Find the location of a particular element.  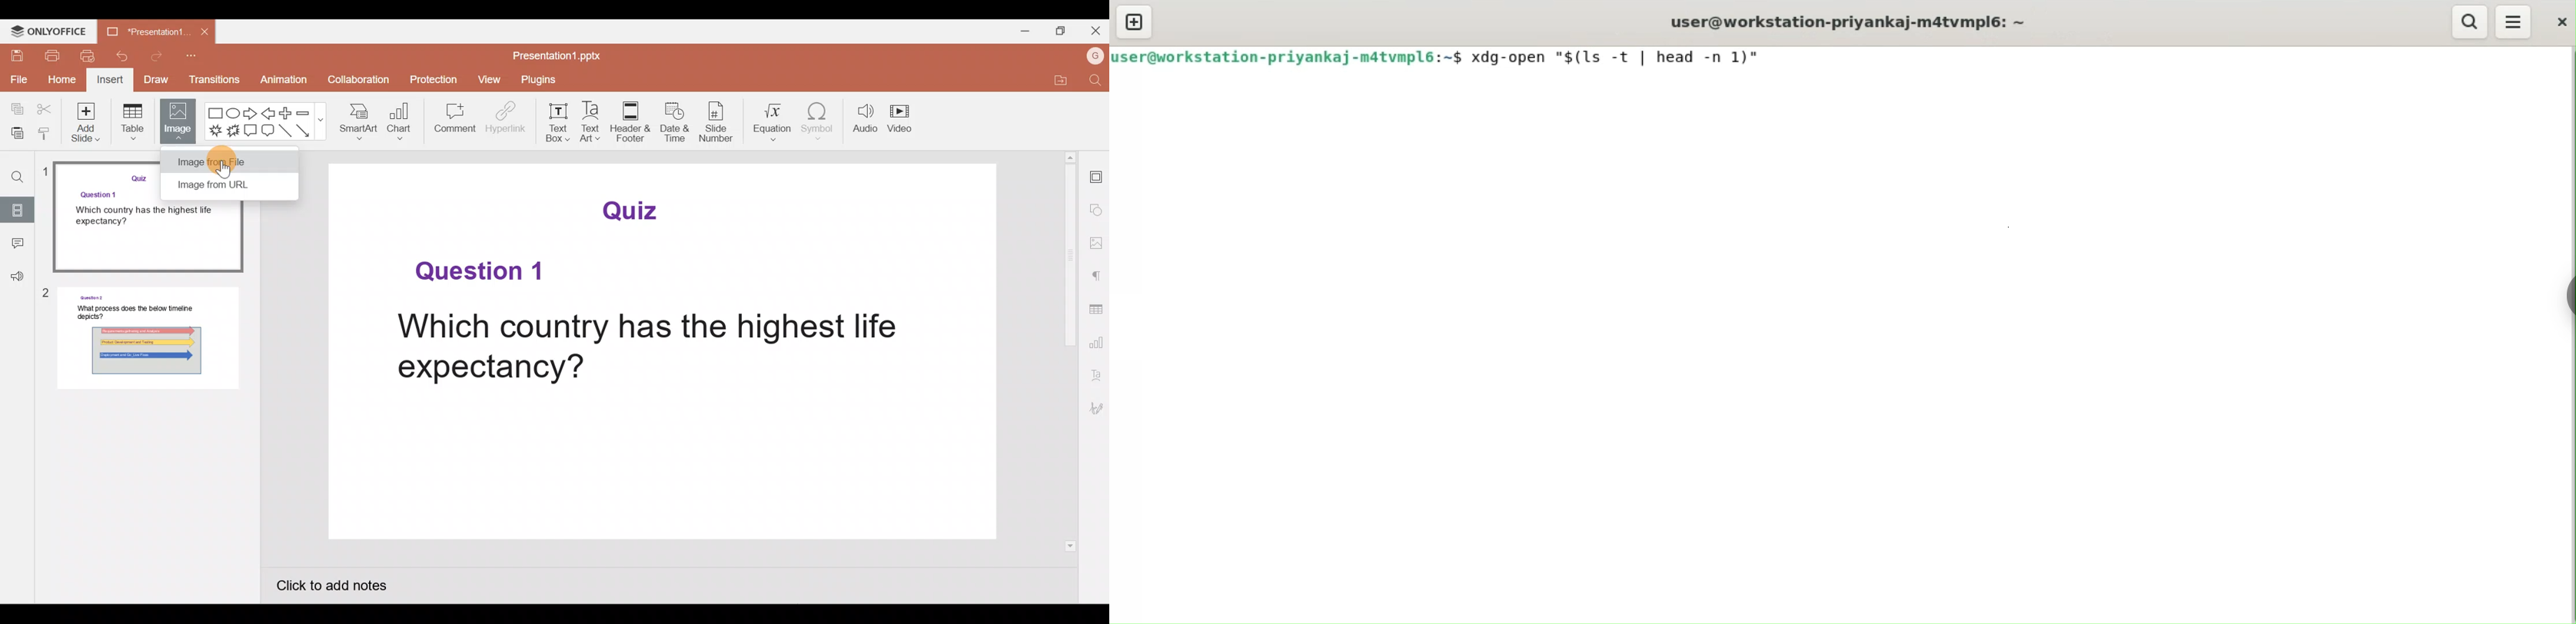

Animation is located at coordinates (278, 79).